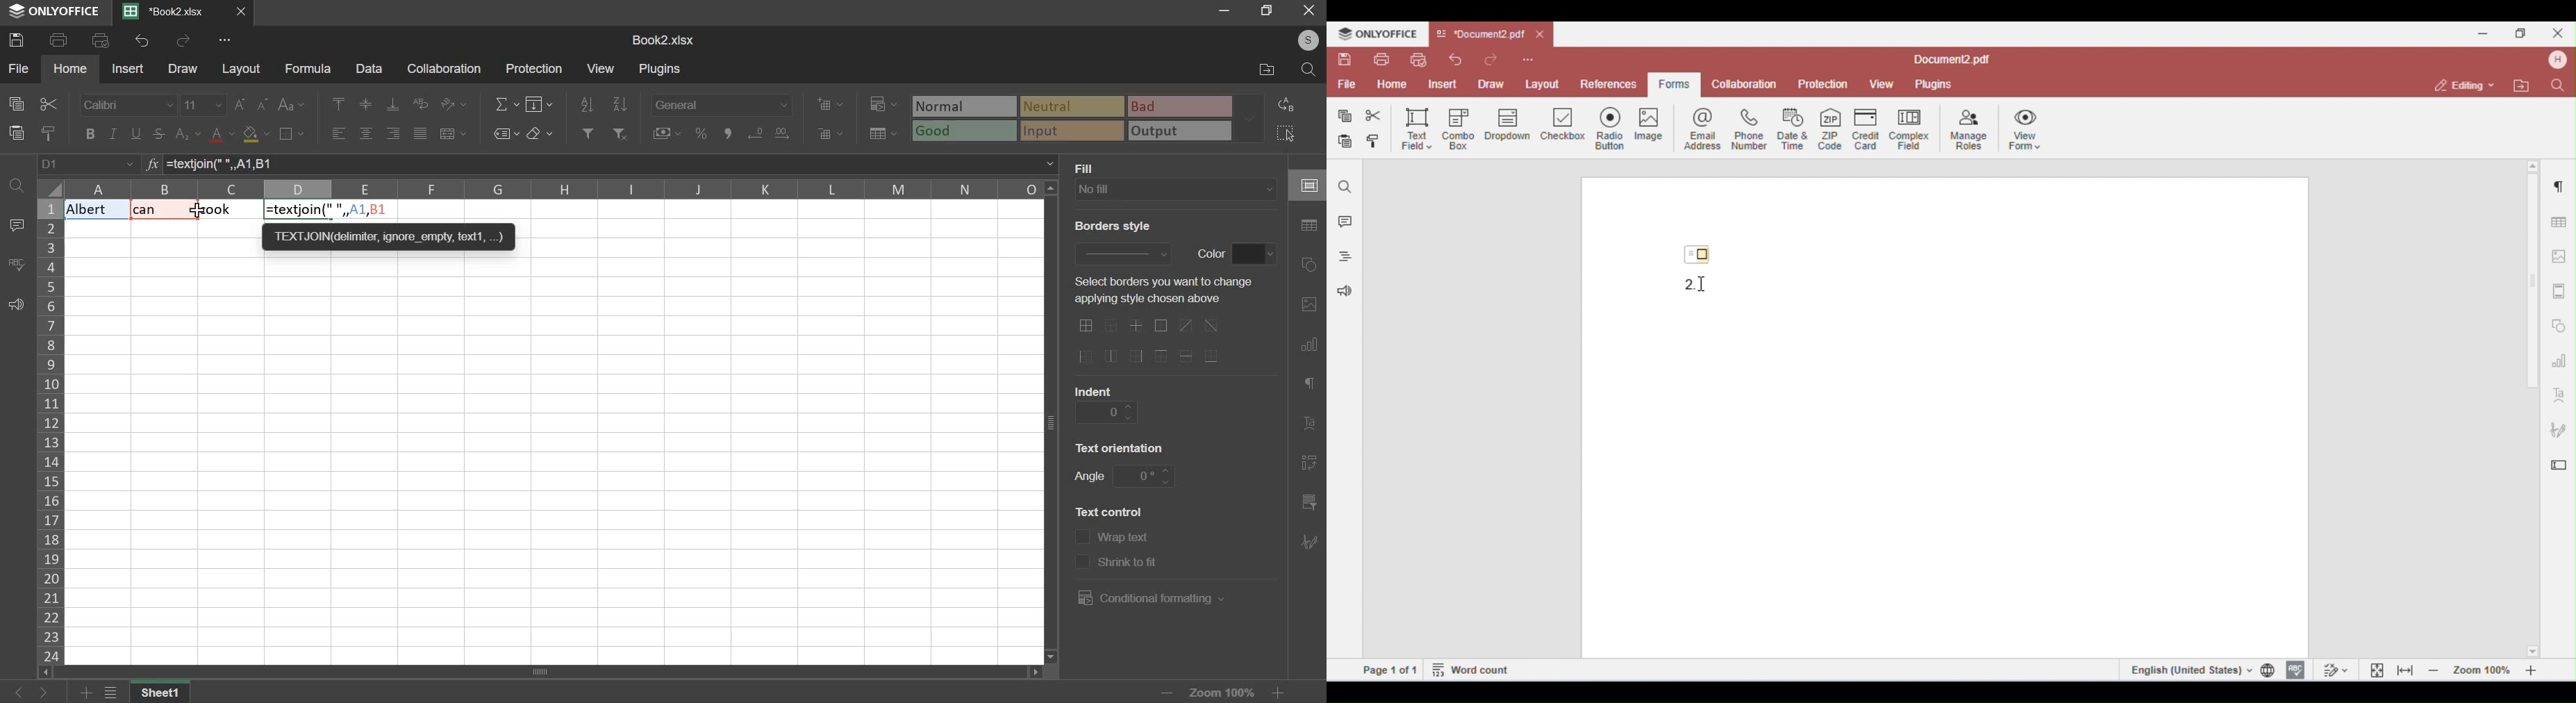 The image size is (2576, 728). I want to click on border, so click(291, 133).